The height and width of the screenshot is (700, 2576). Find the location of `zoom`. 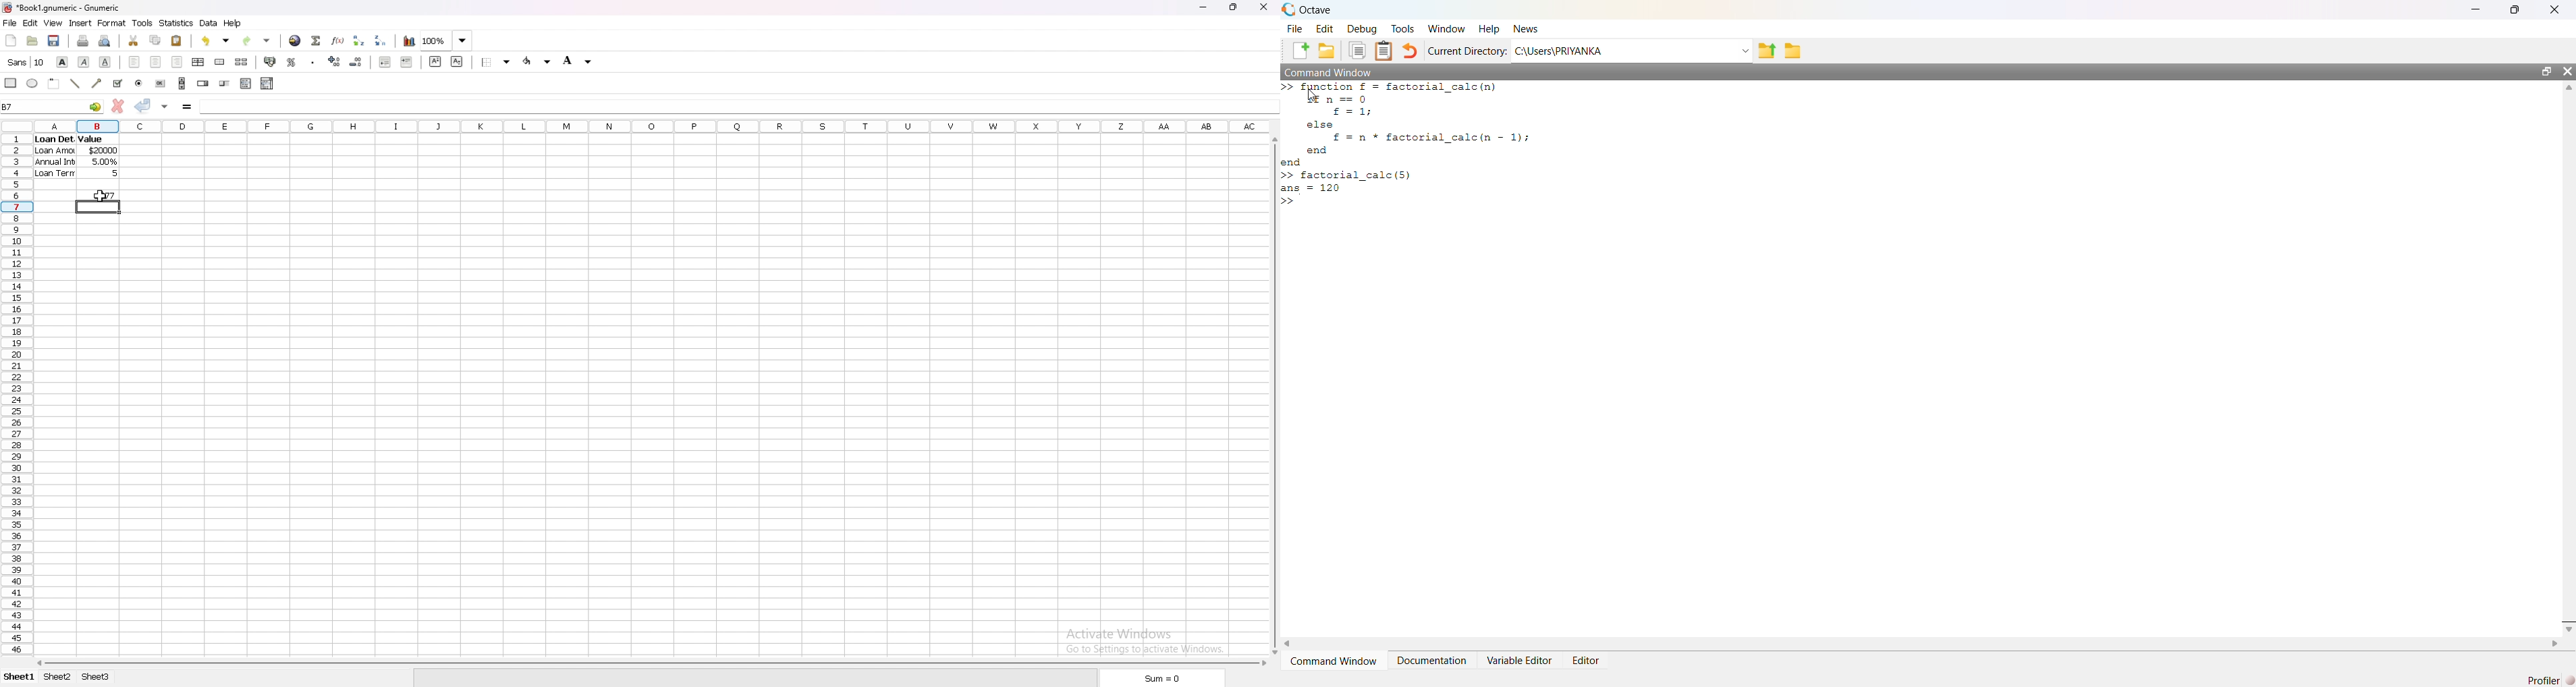

zoom is located at coordinates (448, 40).